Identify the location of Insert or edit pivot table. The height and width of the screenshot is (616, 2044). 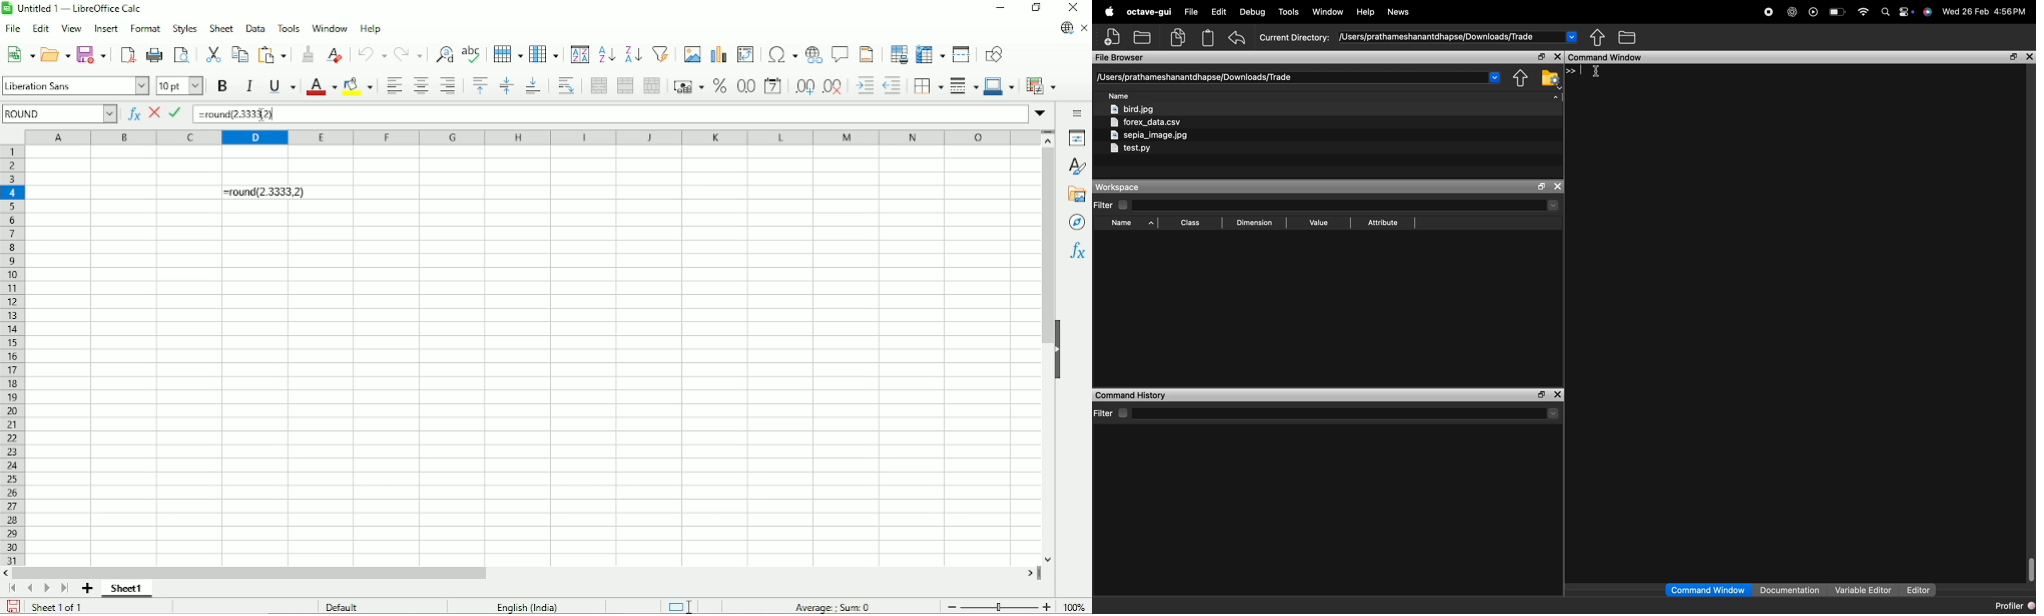
(745, 55).